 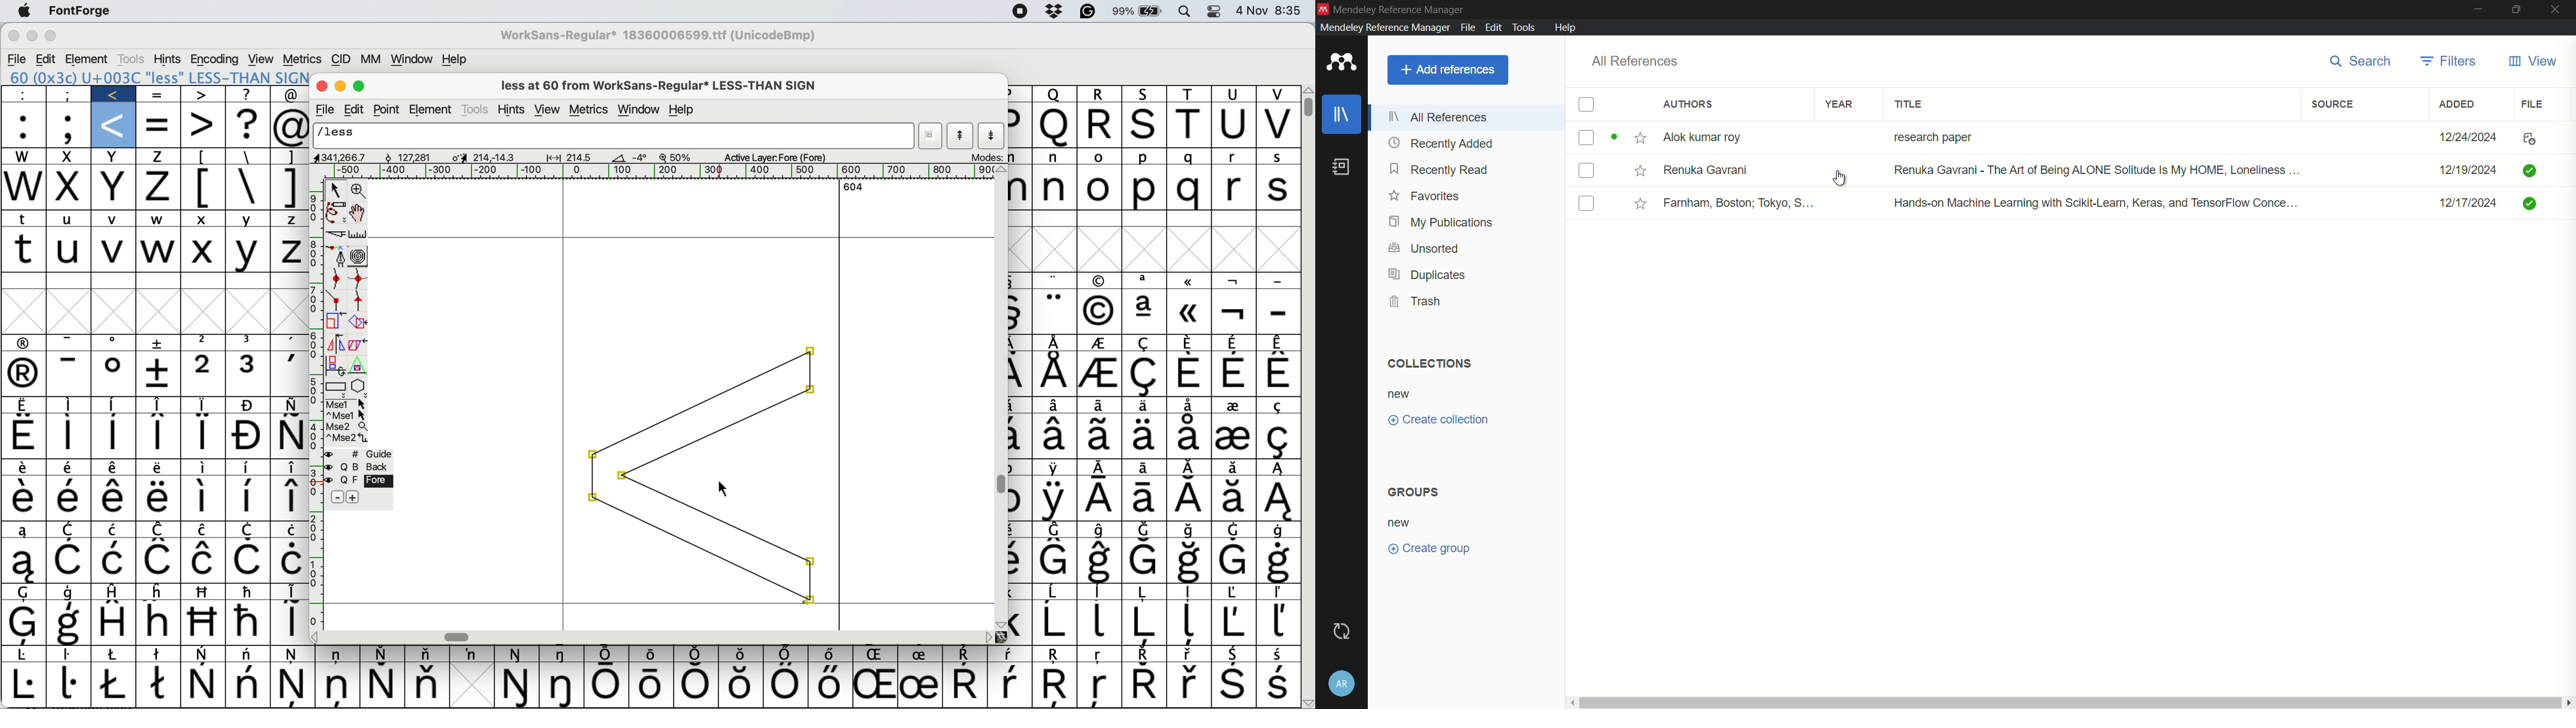 I want to click on Y, so click(x=248, y=217).